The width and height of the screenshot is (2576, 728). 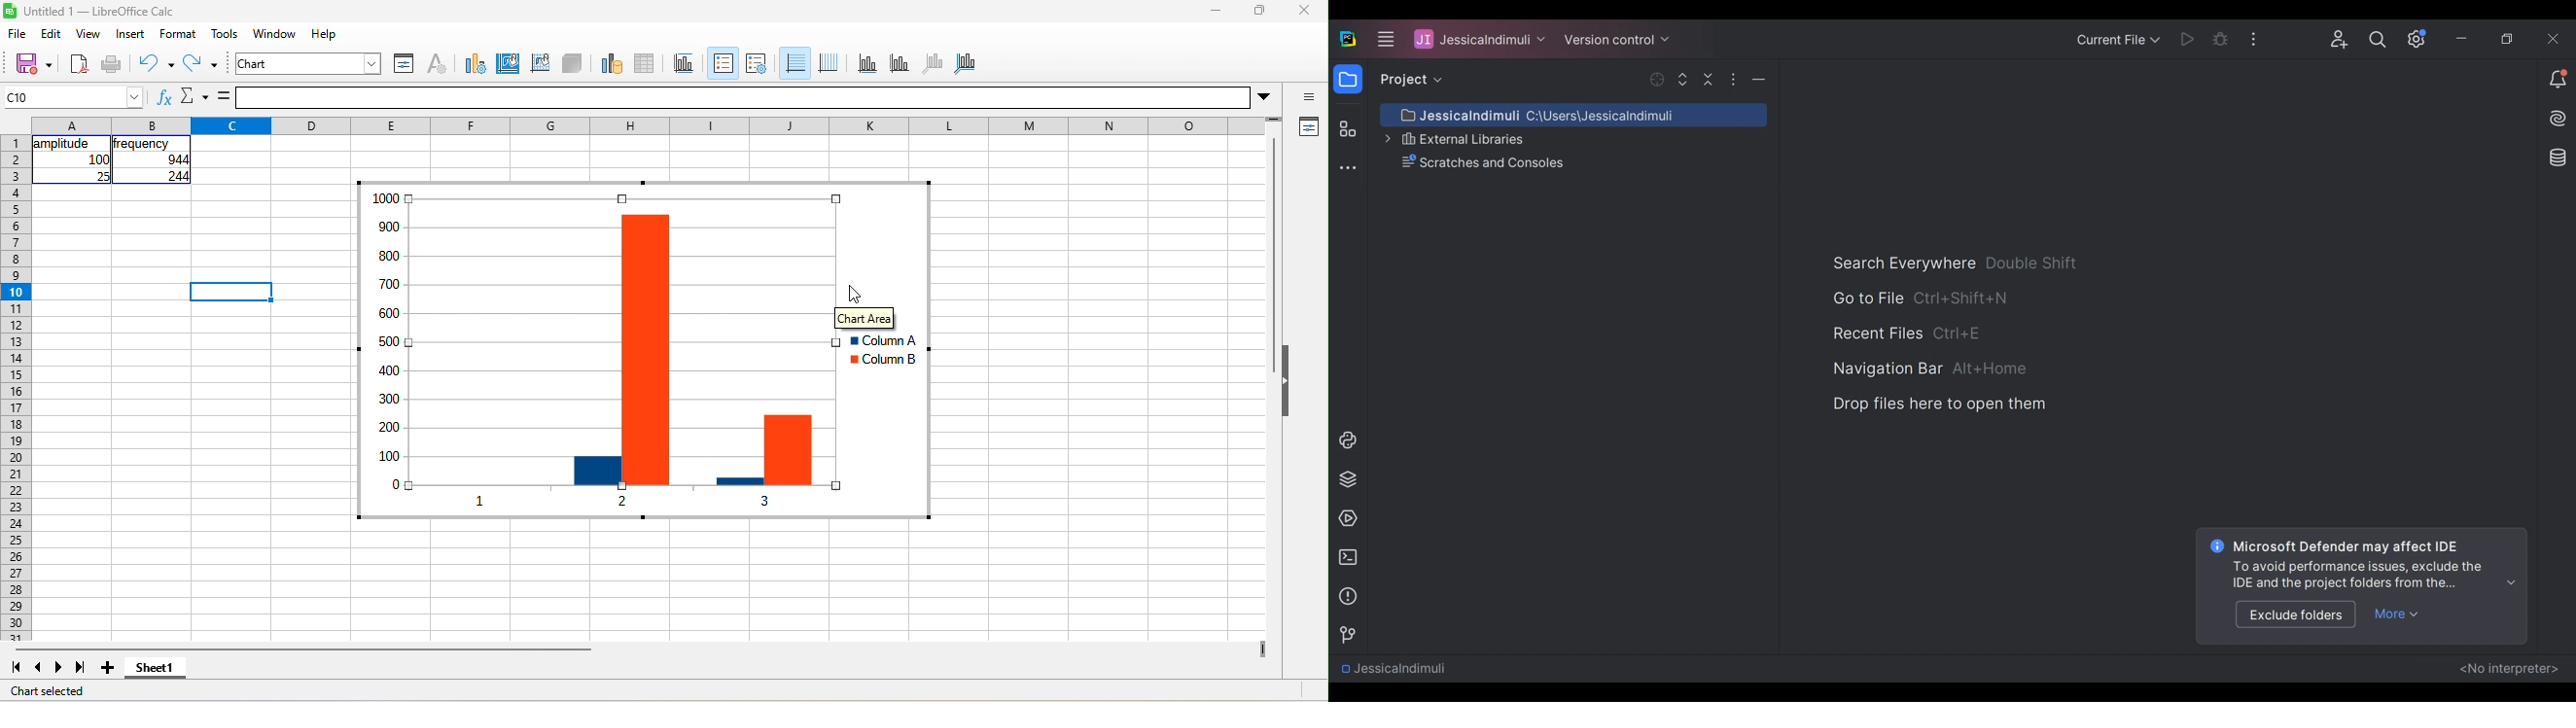 I want to click on z axis, so click(x=931, y=62).